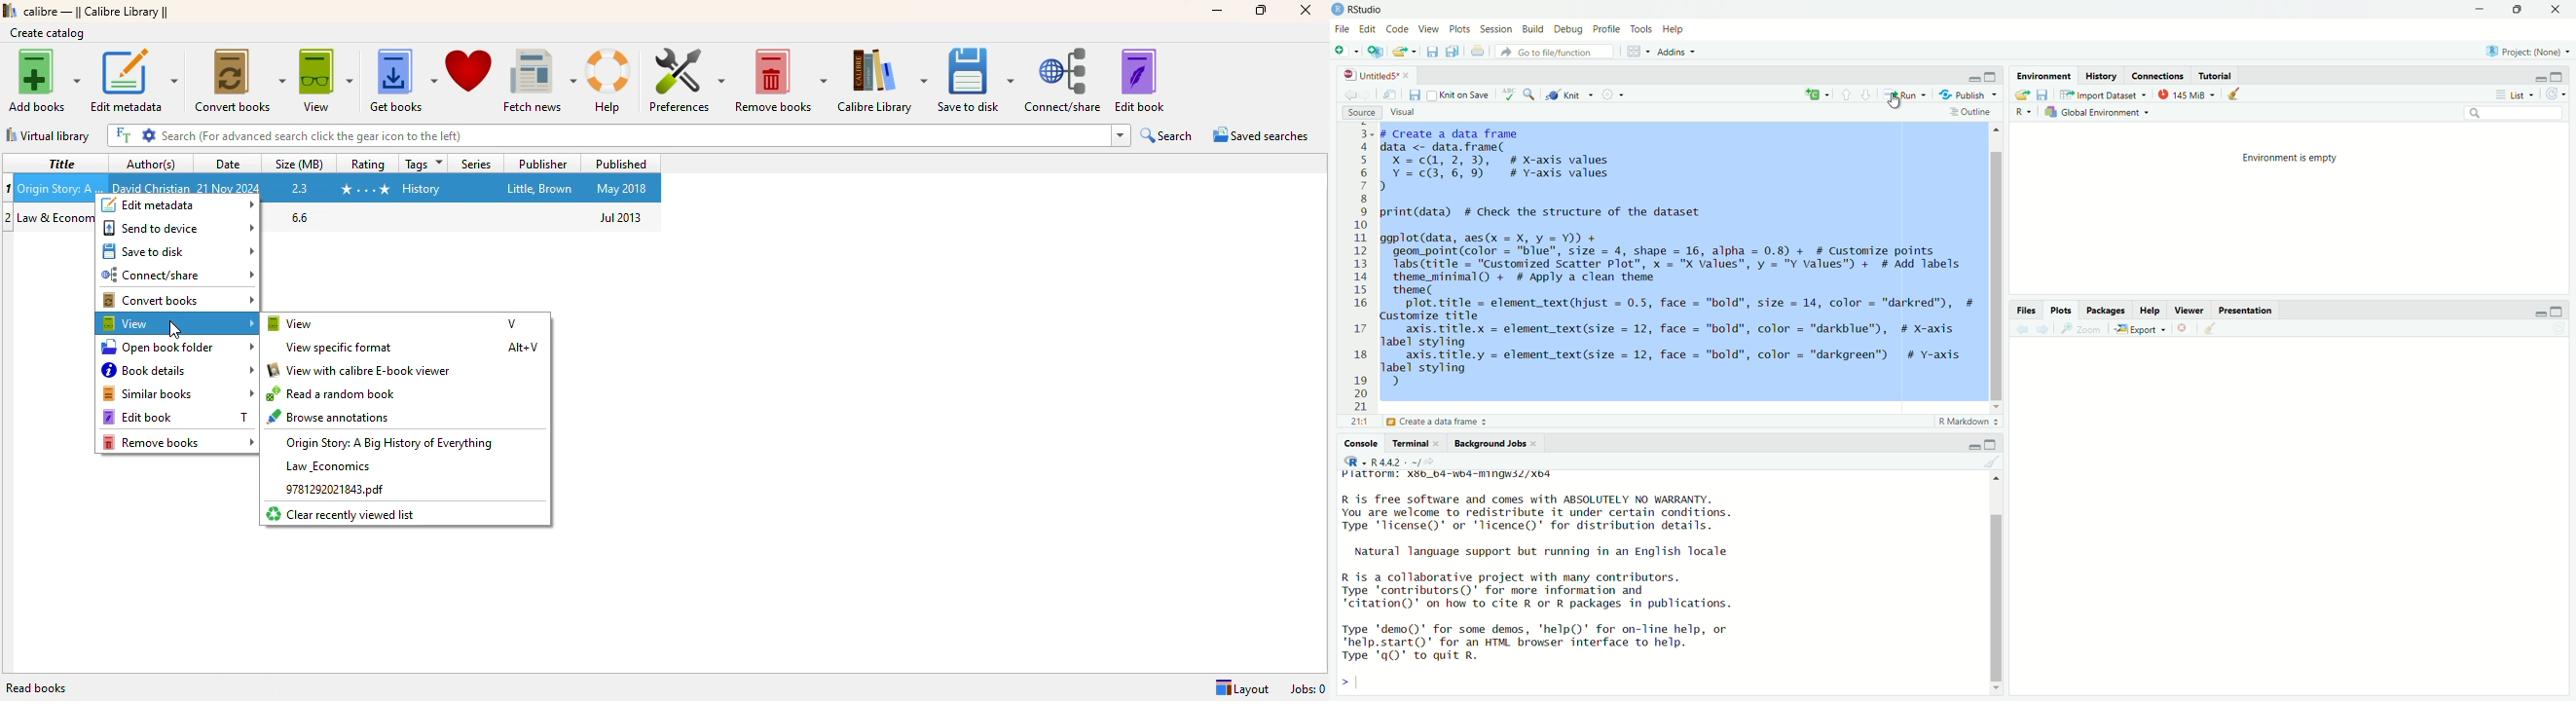  I want to click on Files, so click(2031, 311).